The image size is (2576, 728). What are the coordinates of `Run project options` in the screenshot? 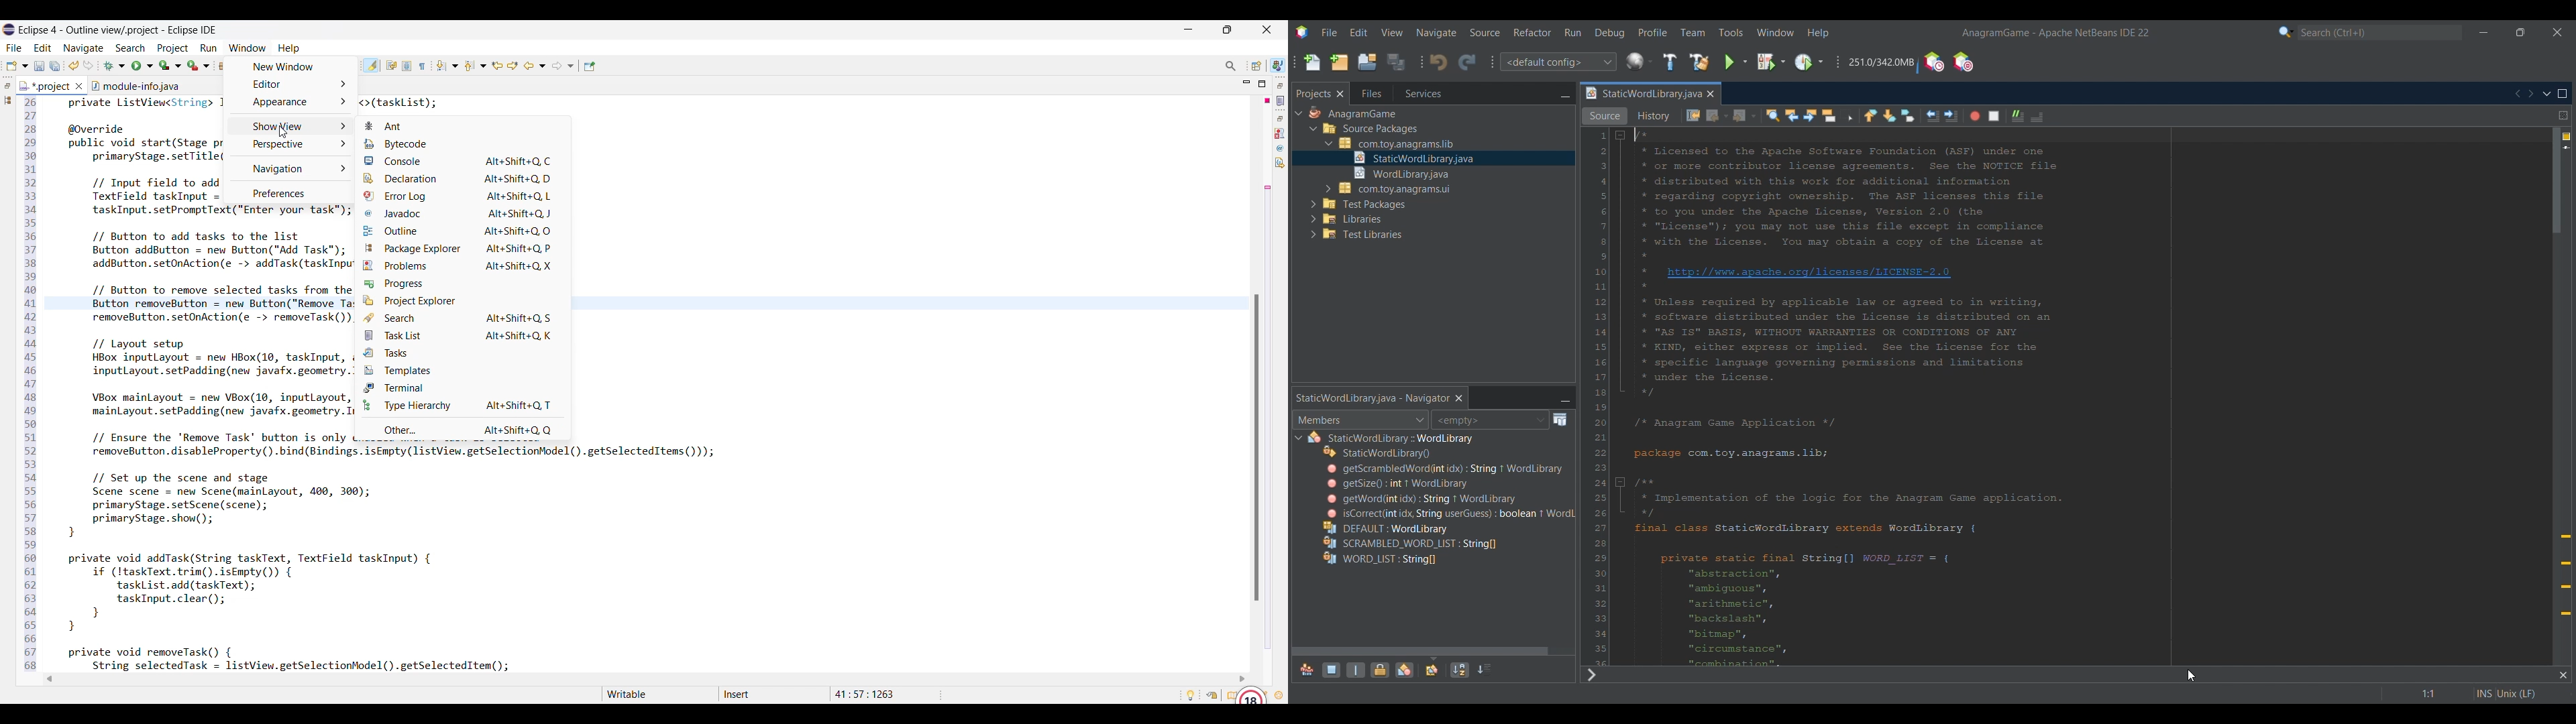 It's located at (1745, 62).